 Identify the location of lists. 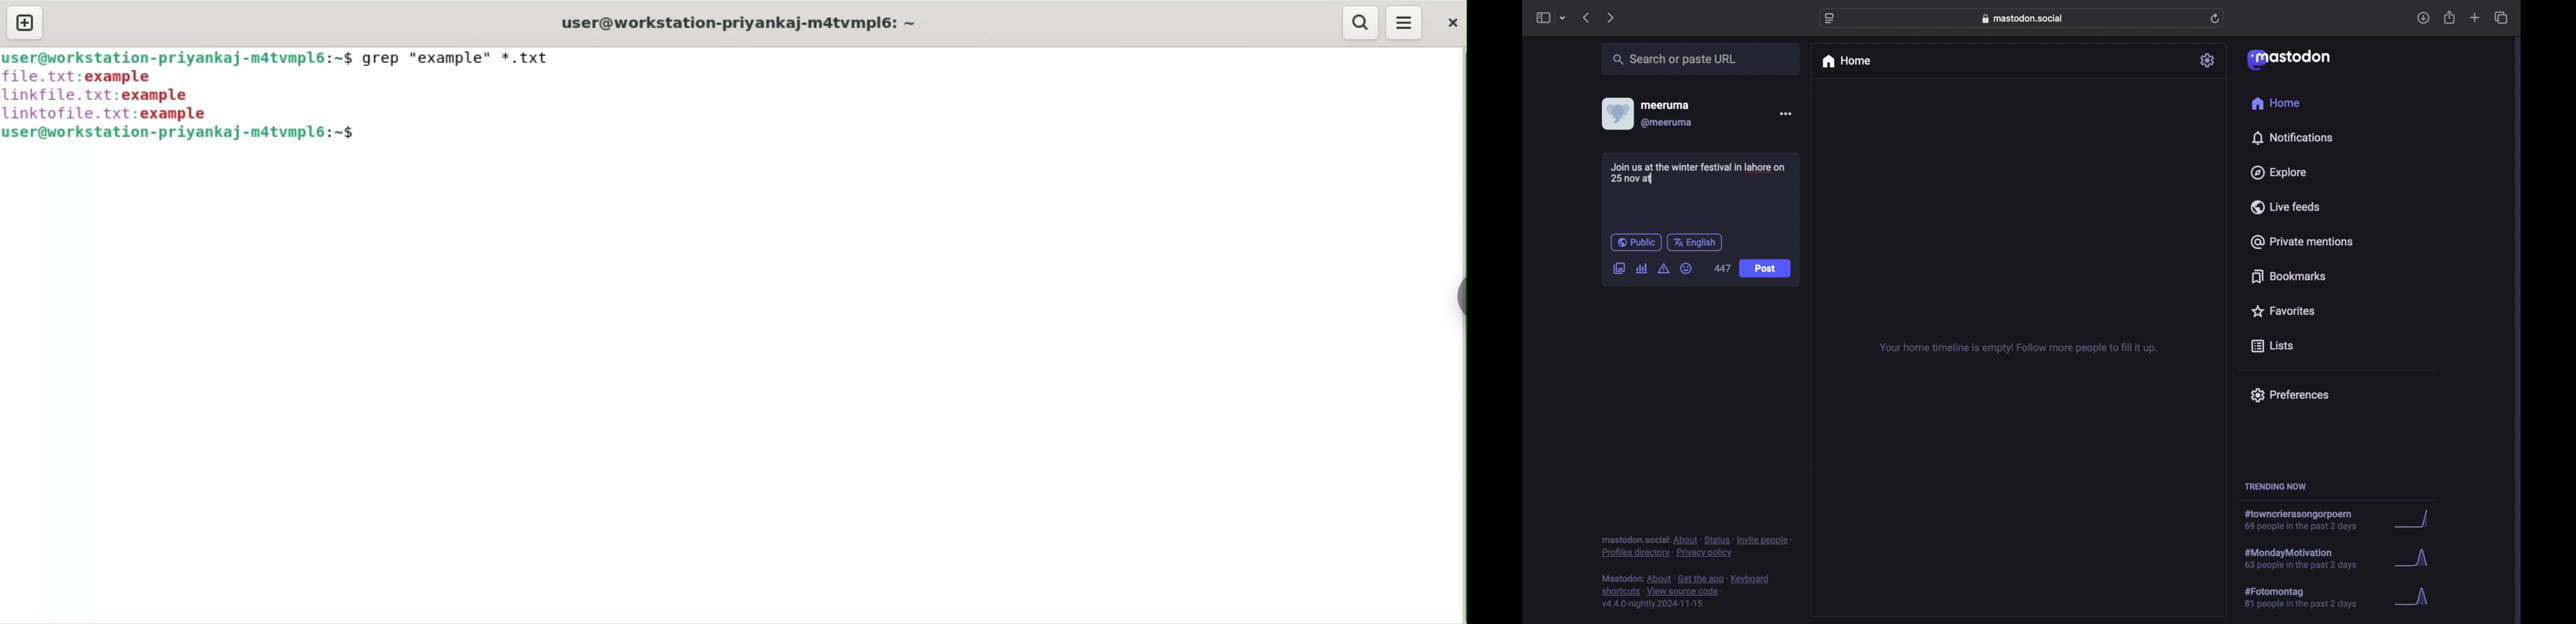
(2272, 347).